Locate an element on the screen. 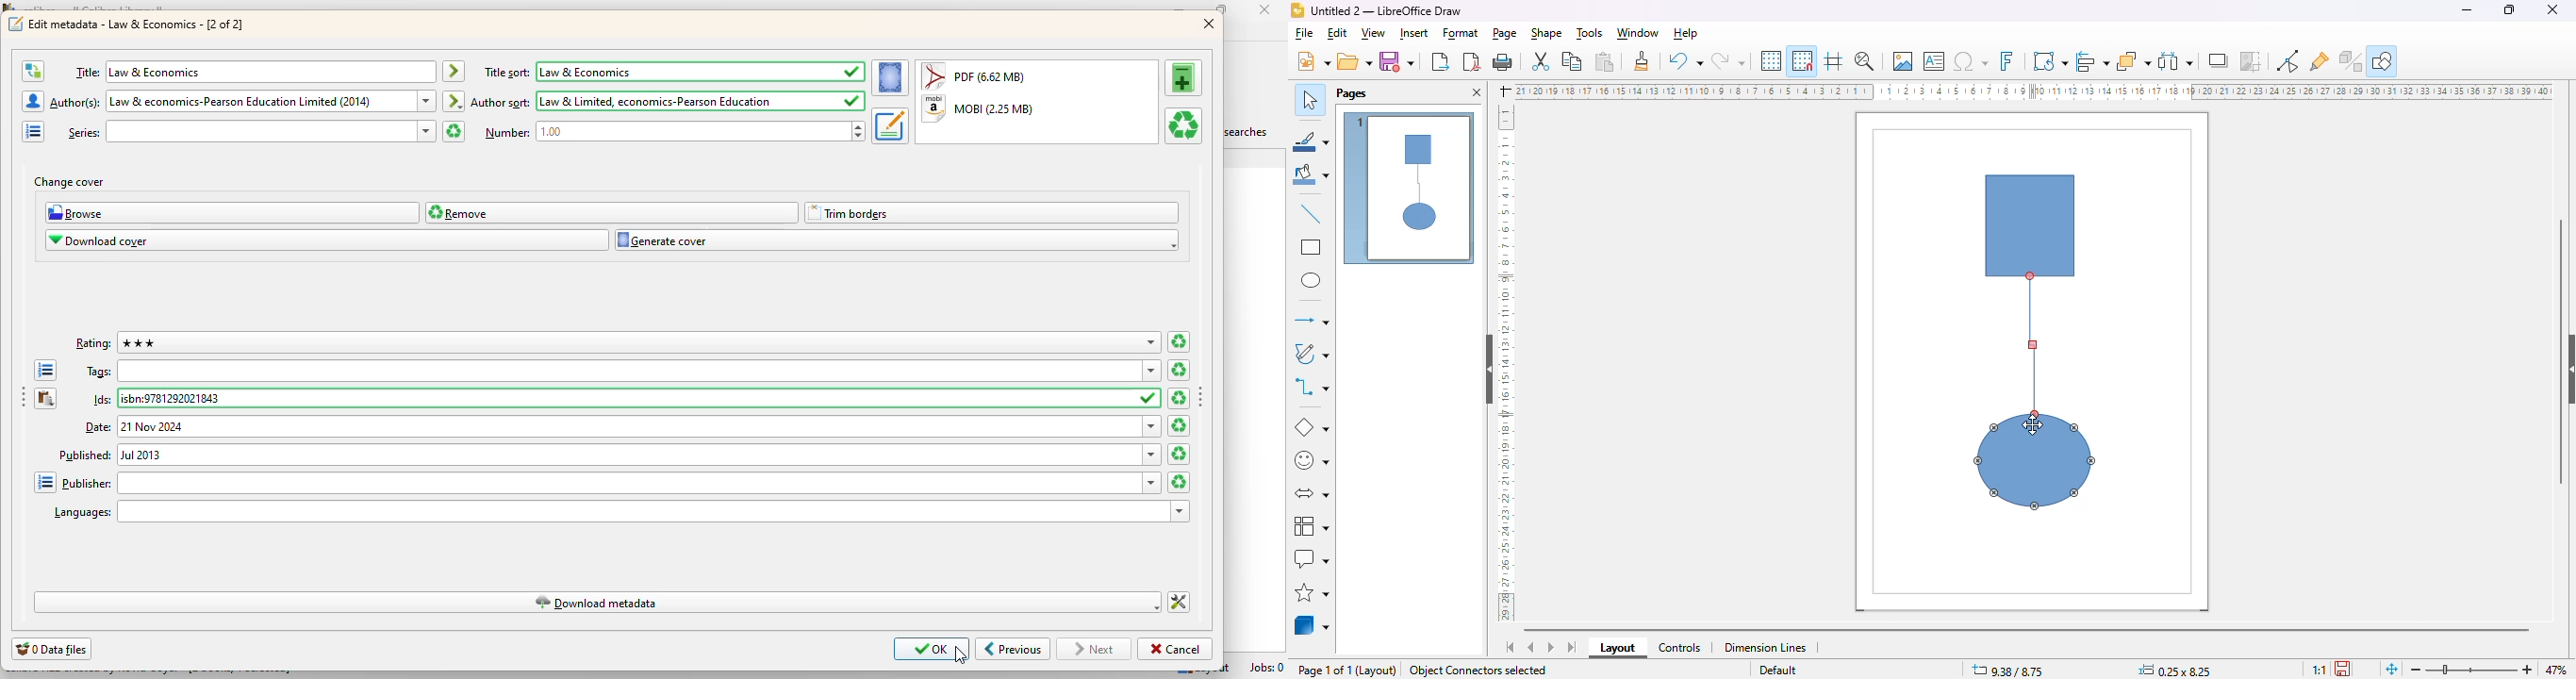 Image resolution: width=2576 pixels, height=700 pixels. rating: 3 stars is located at coordinates (619, 343).